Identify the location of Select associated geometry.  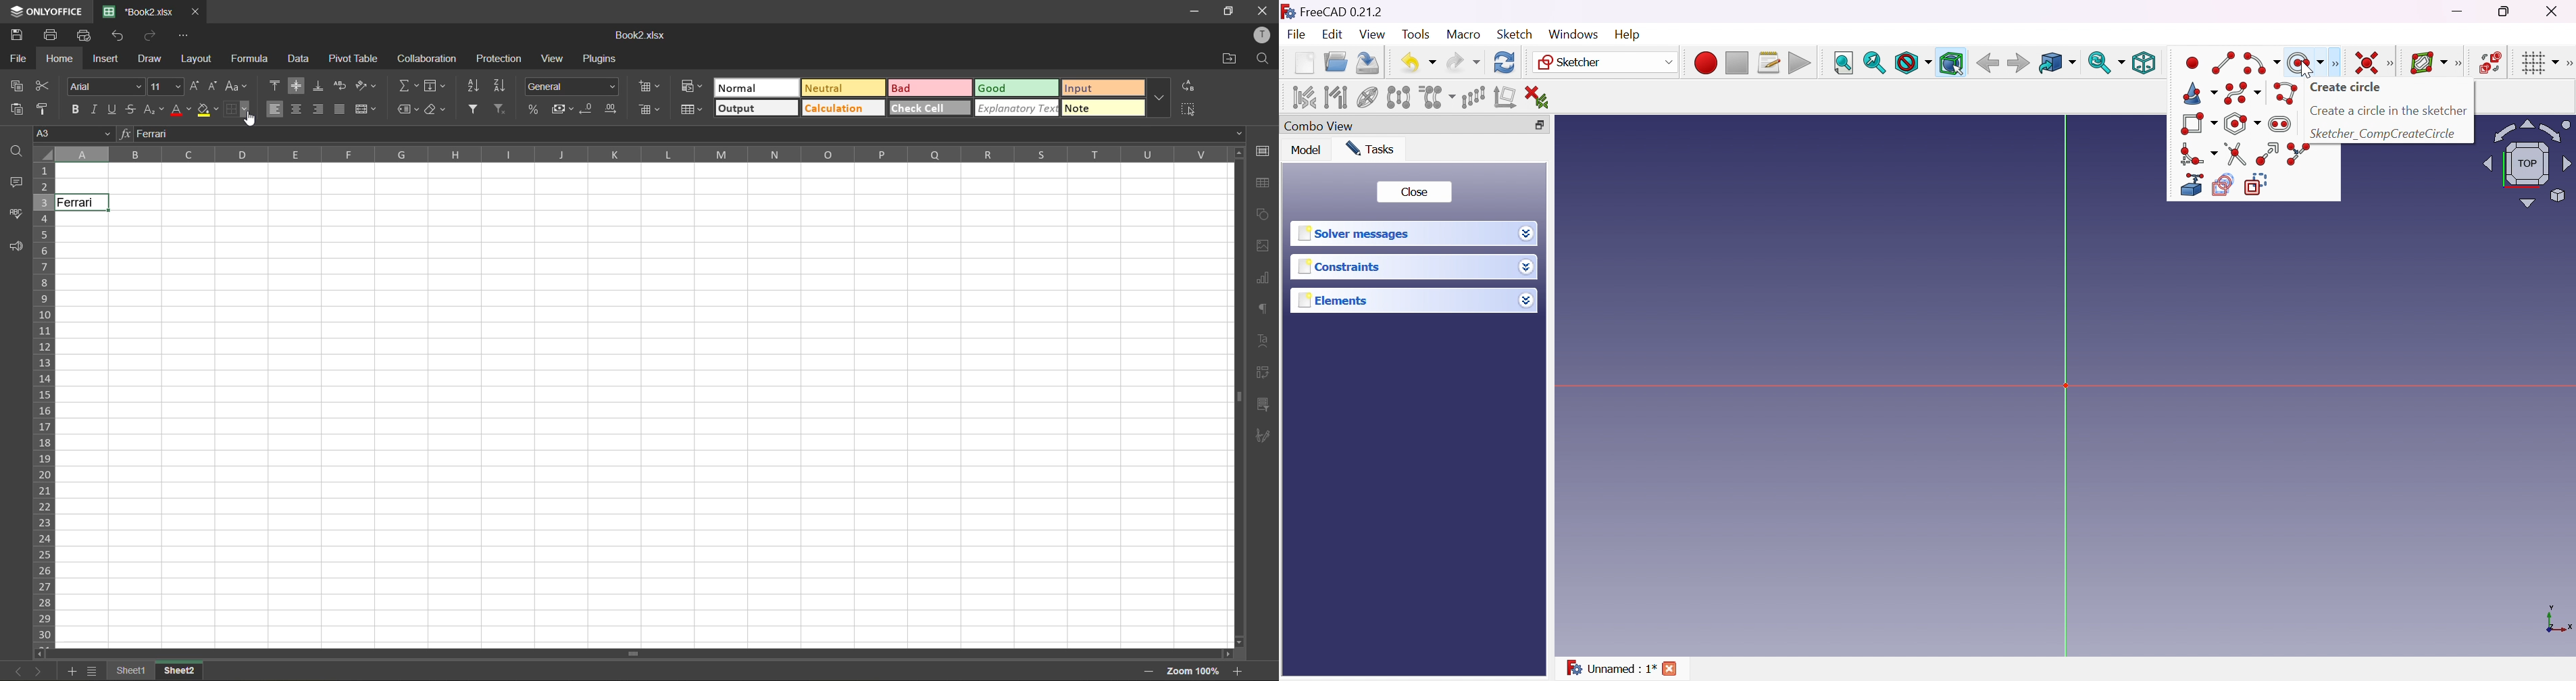
(1336, 98).